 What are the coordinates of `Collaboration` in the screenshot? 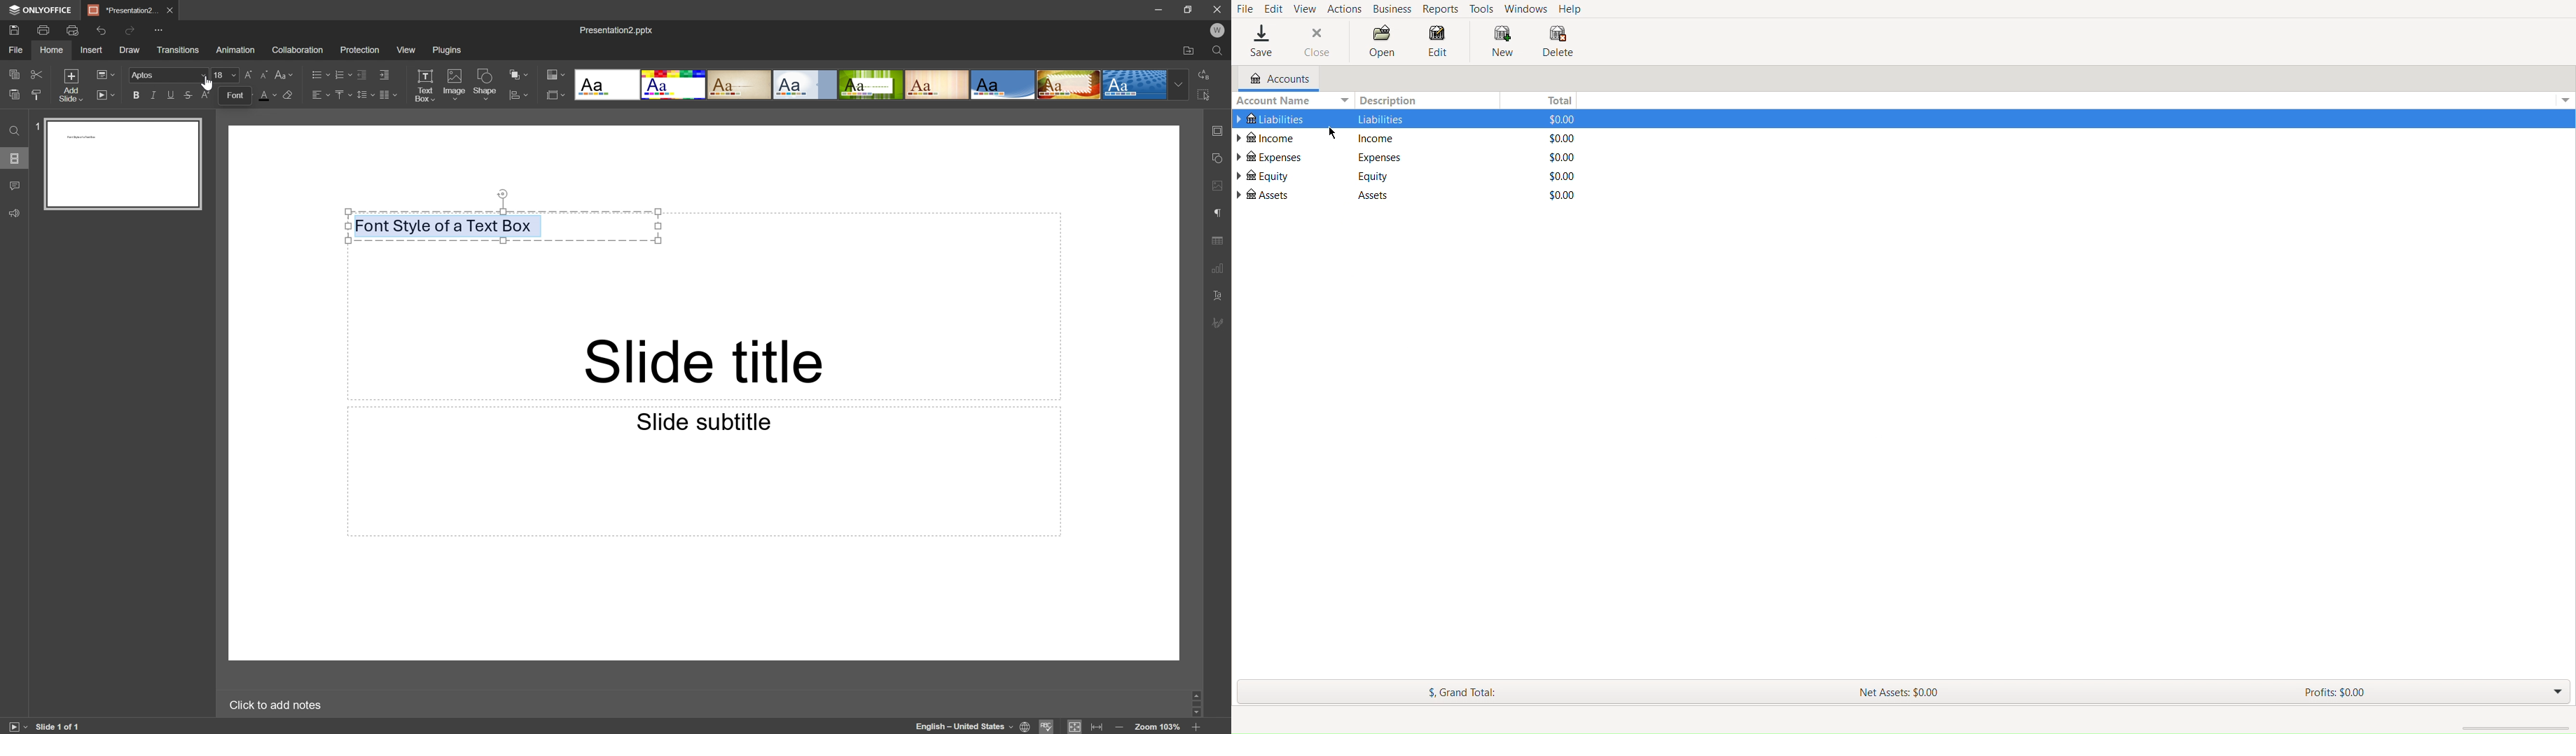 It's located at (299, 48).